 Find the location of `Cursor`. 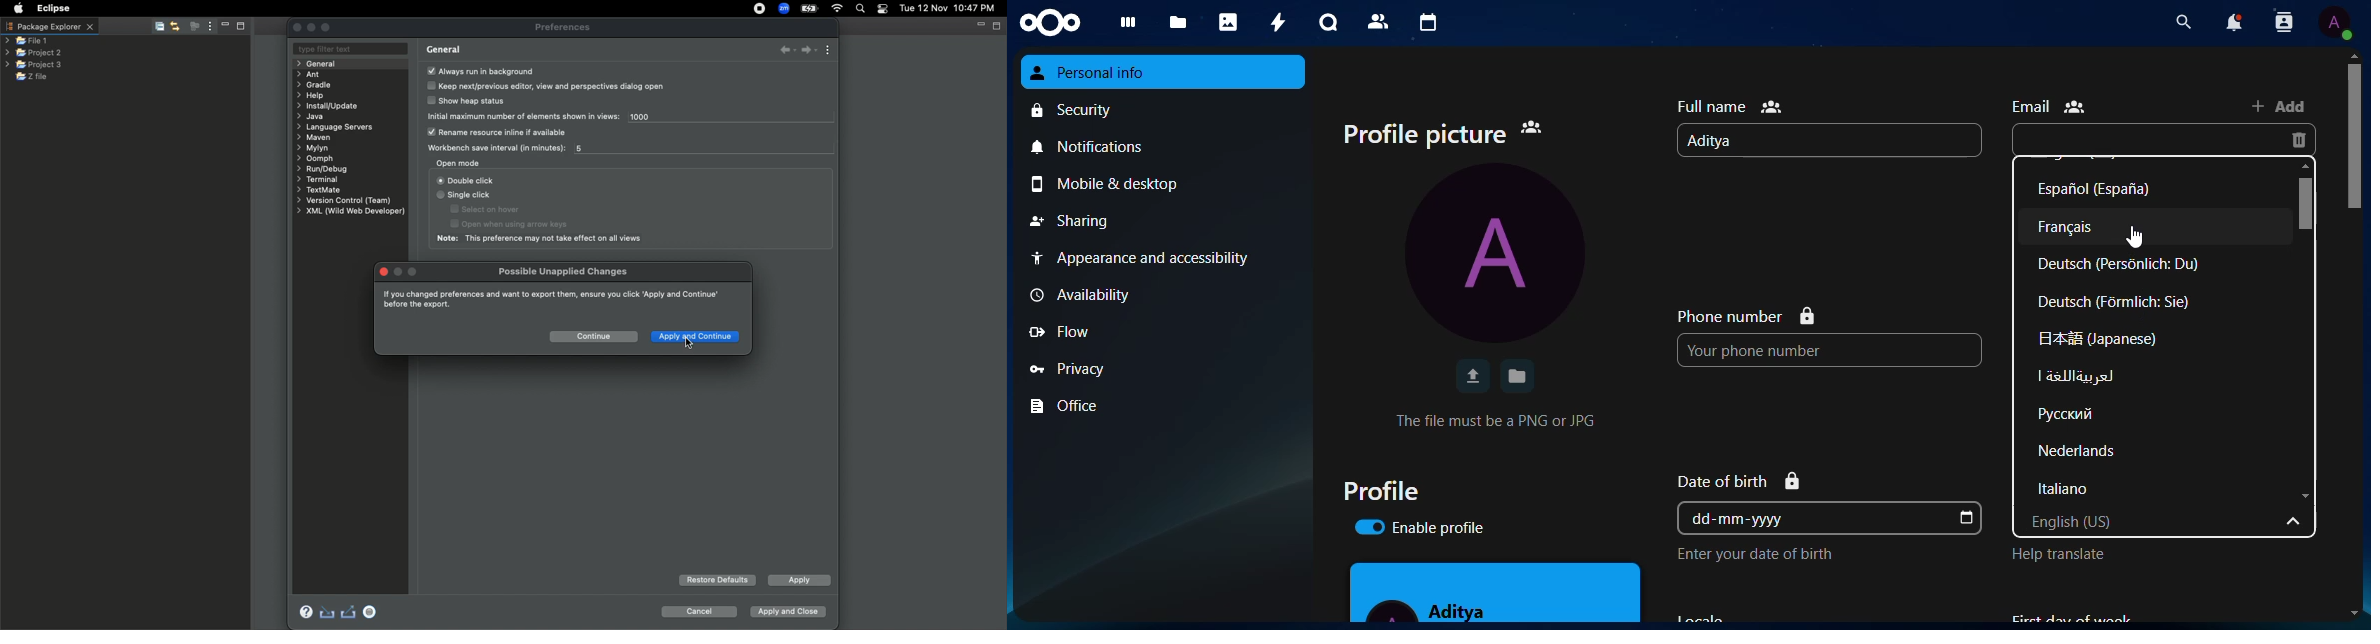

Cursor is located at coordinates (688, 343).